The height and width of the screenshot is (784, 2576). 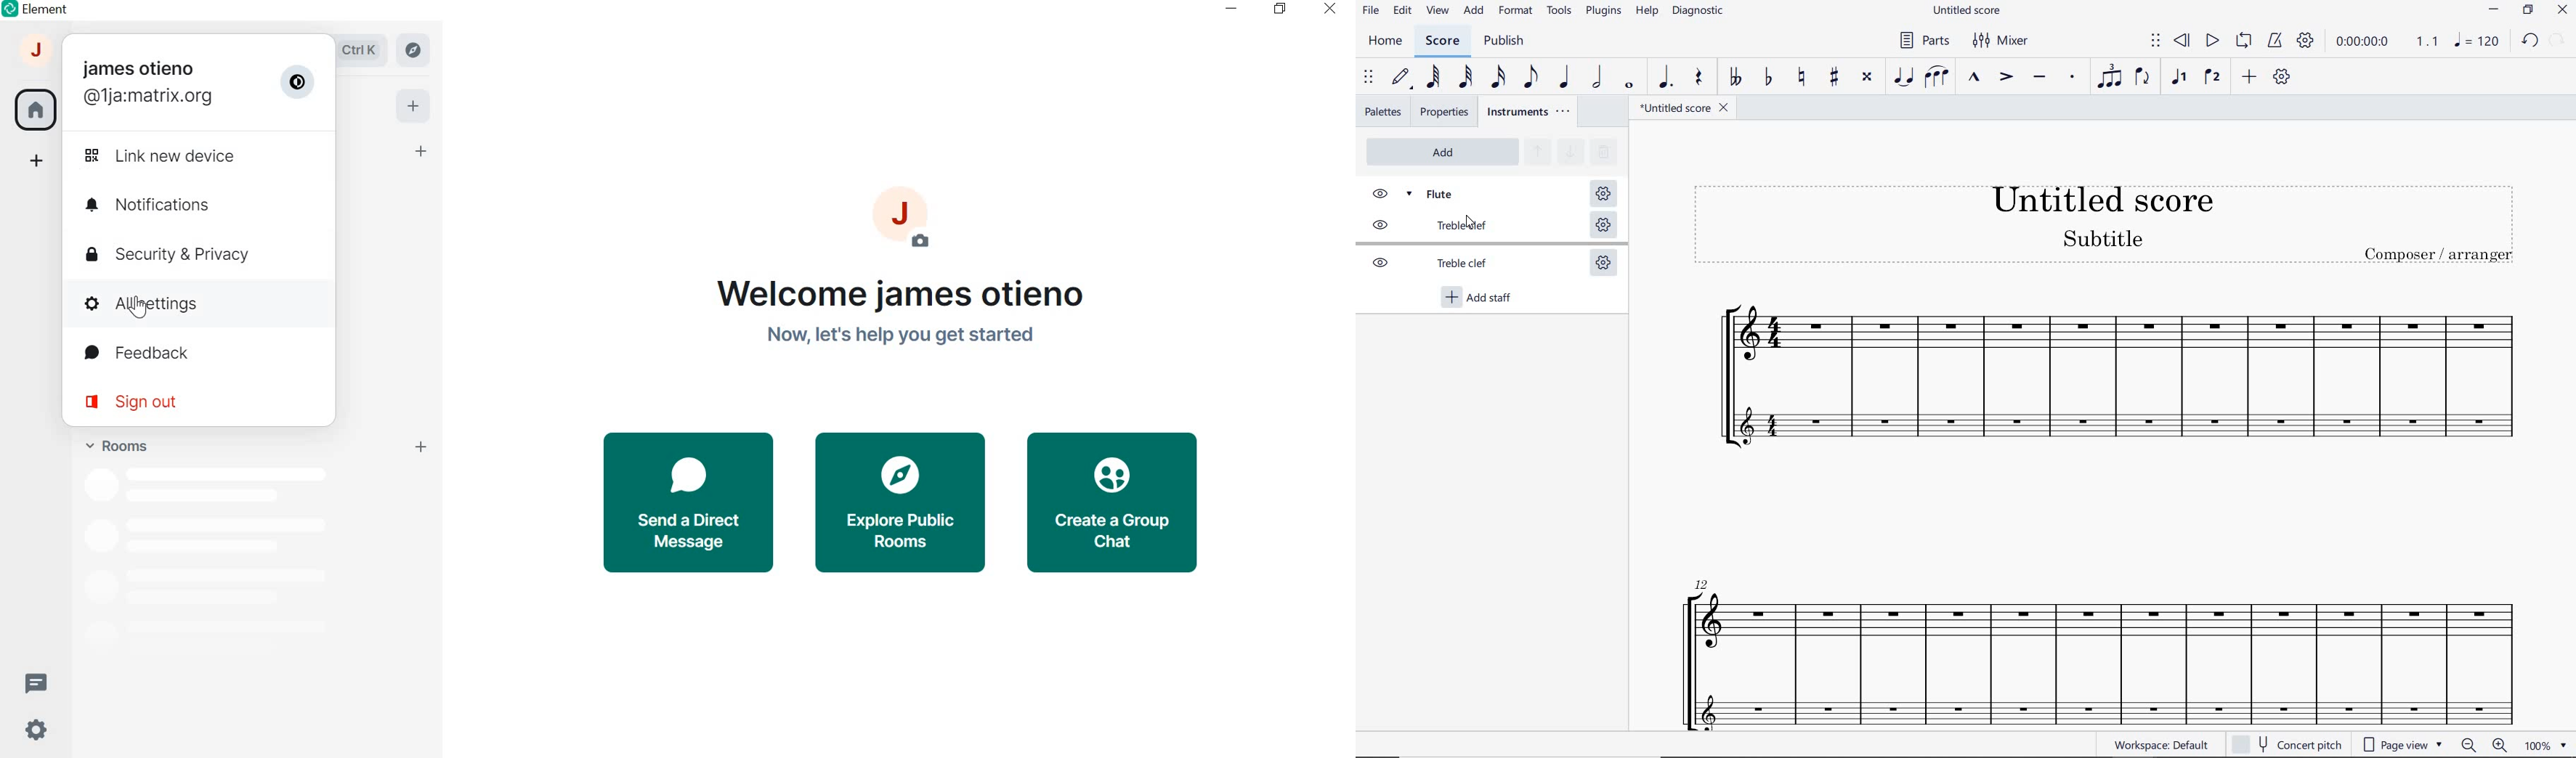 What do you see at coordinates (1389, 43) in the screenshot?
I see `home` at bounding box center [1389, 43].